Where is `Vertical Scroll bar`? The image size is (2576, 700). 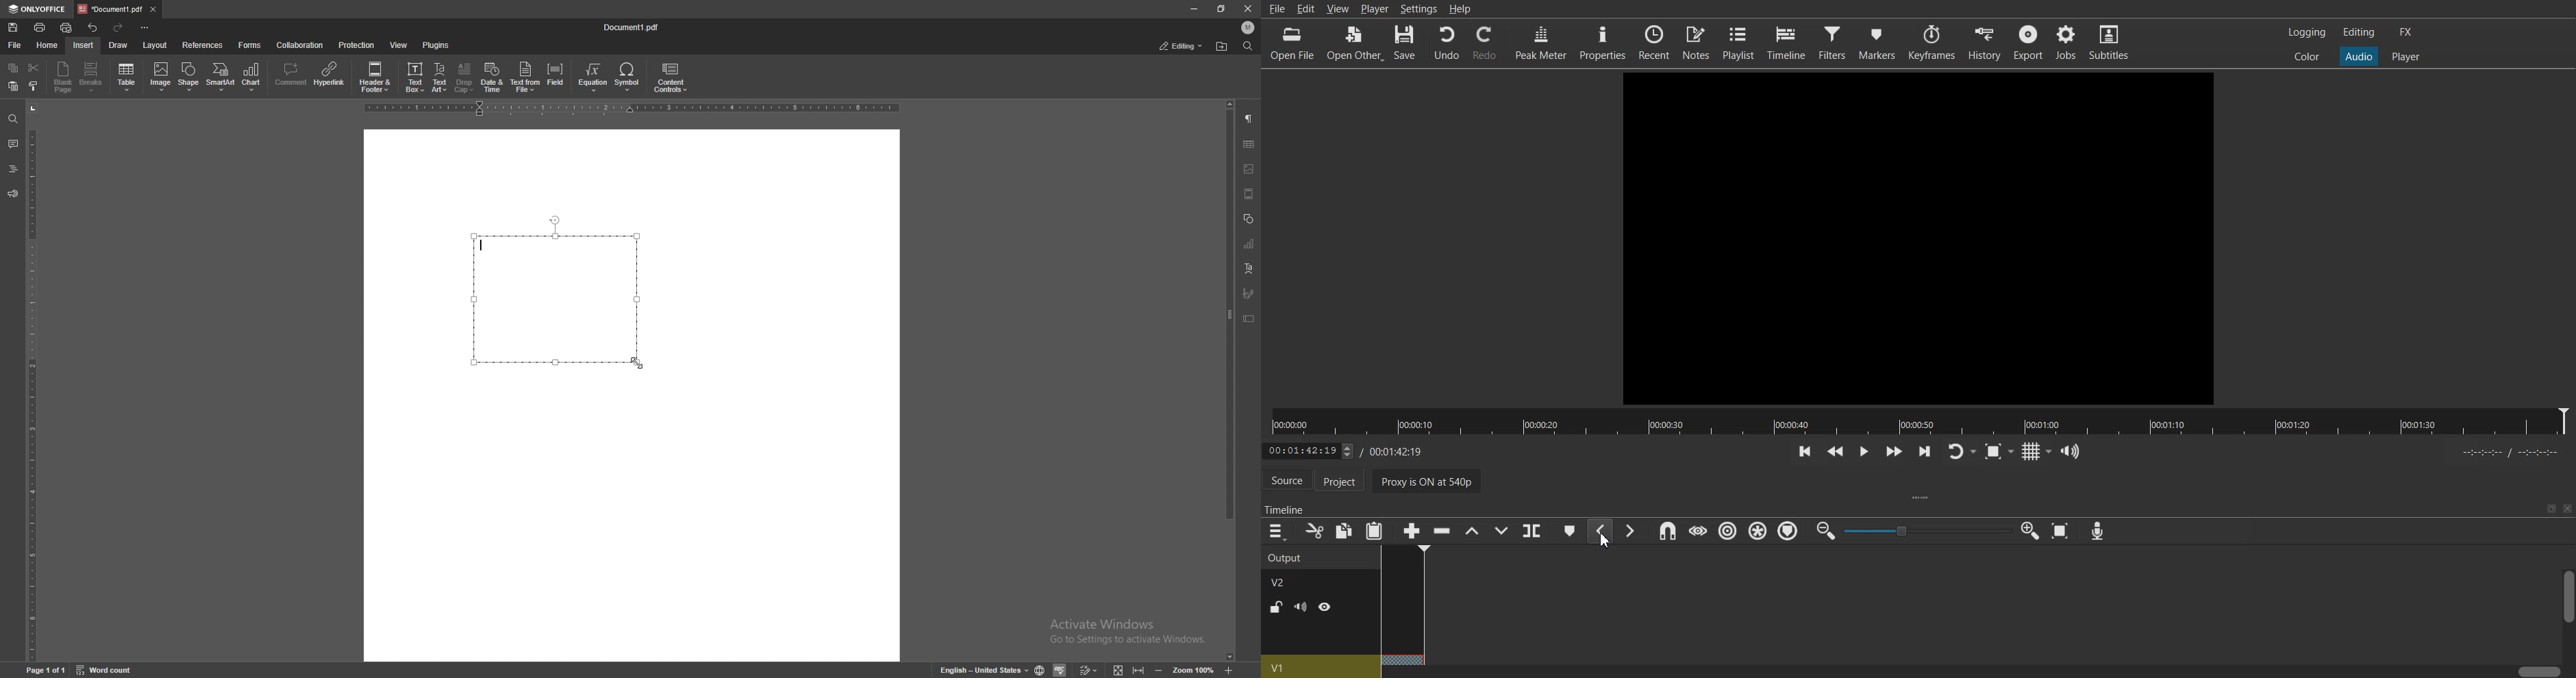 Vertical Scroll bar is located at coordinates (2568, 615).